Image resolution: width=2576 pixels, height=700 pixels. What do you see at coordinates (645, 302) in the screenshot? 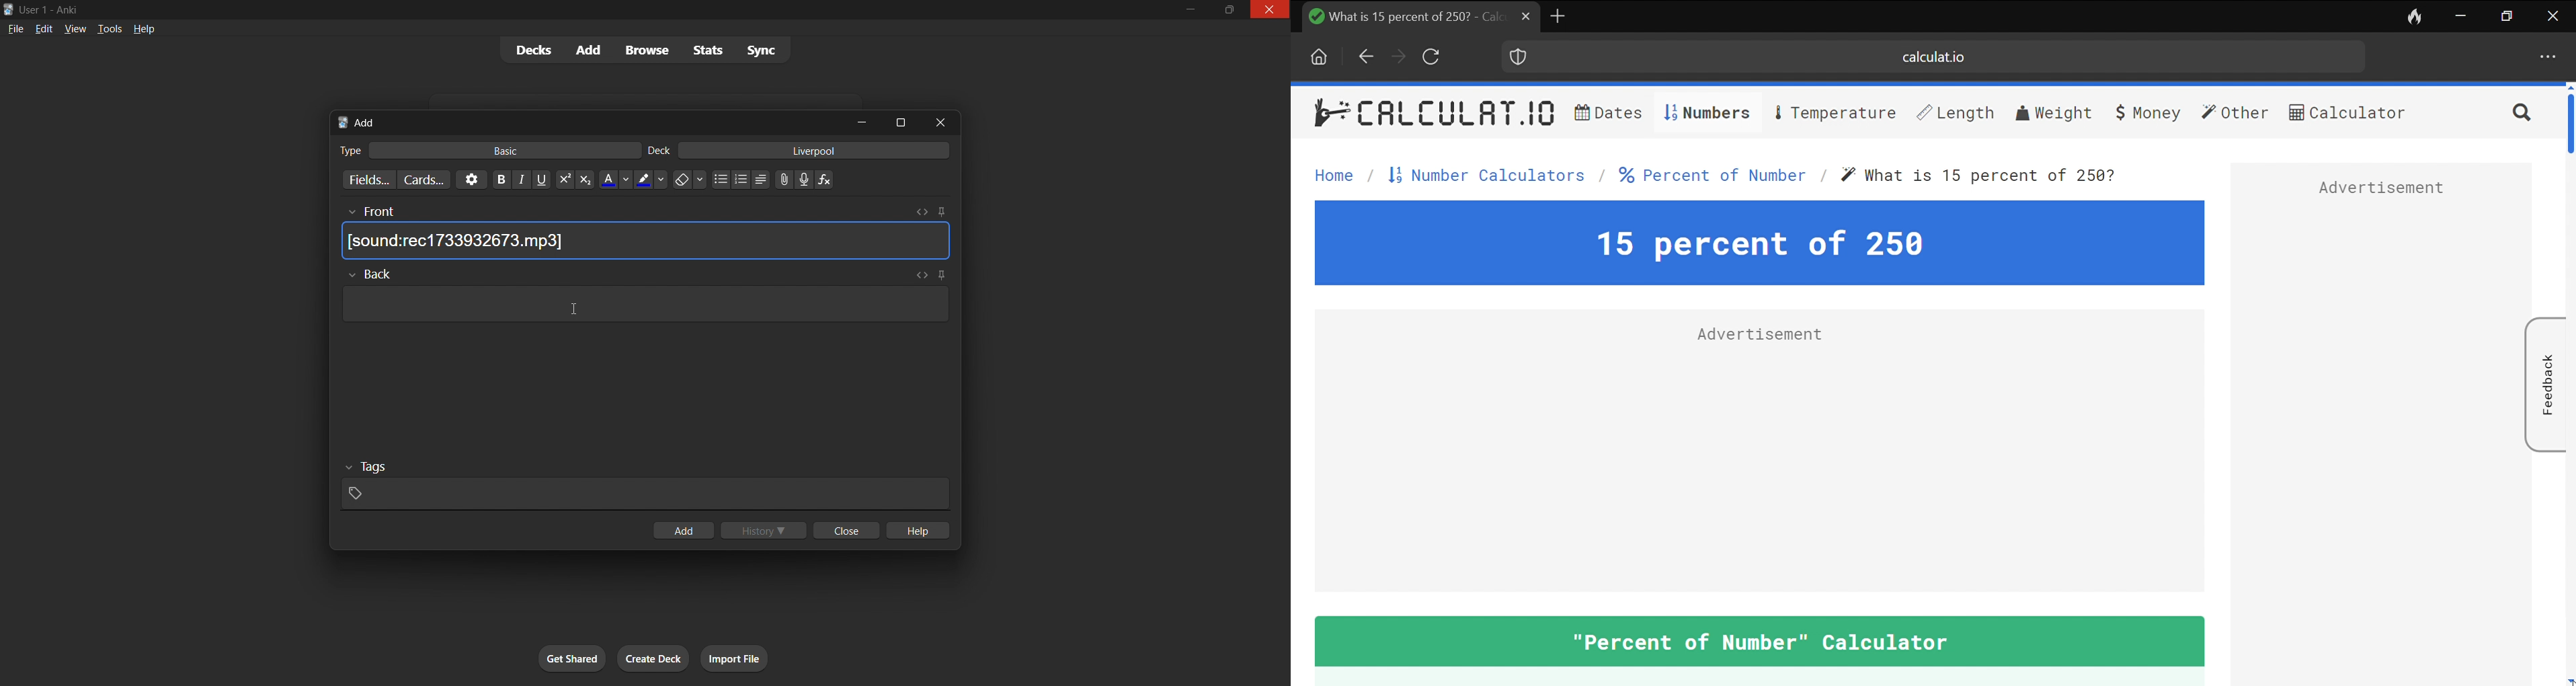
I see `card back input` at bounding box center [645, 302].